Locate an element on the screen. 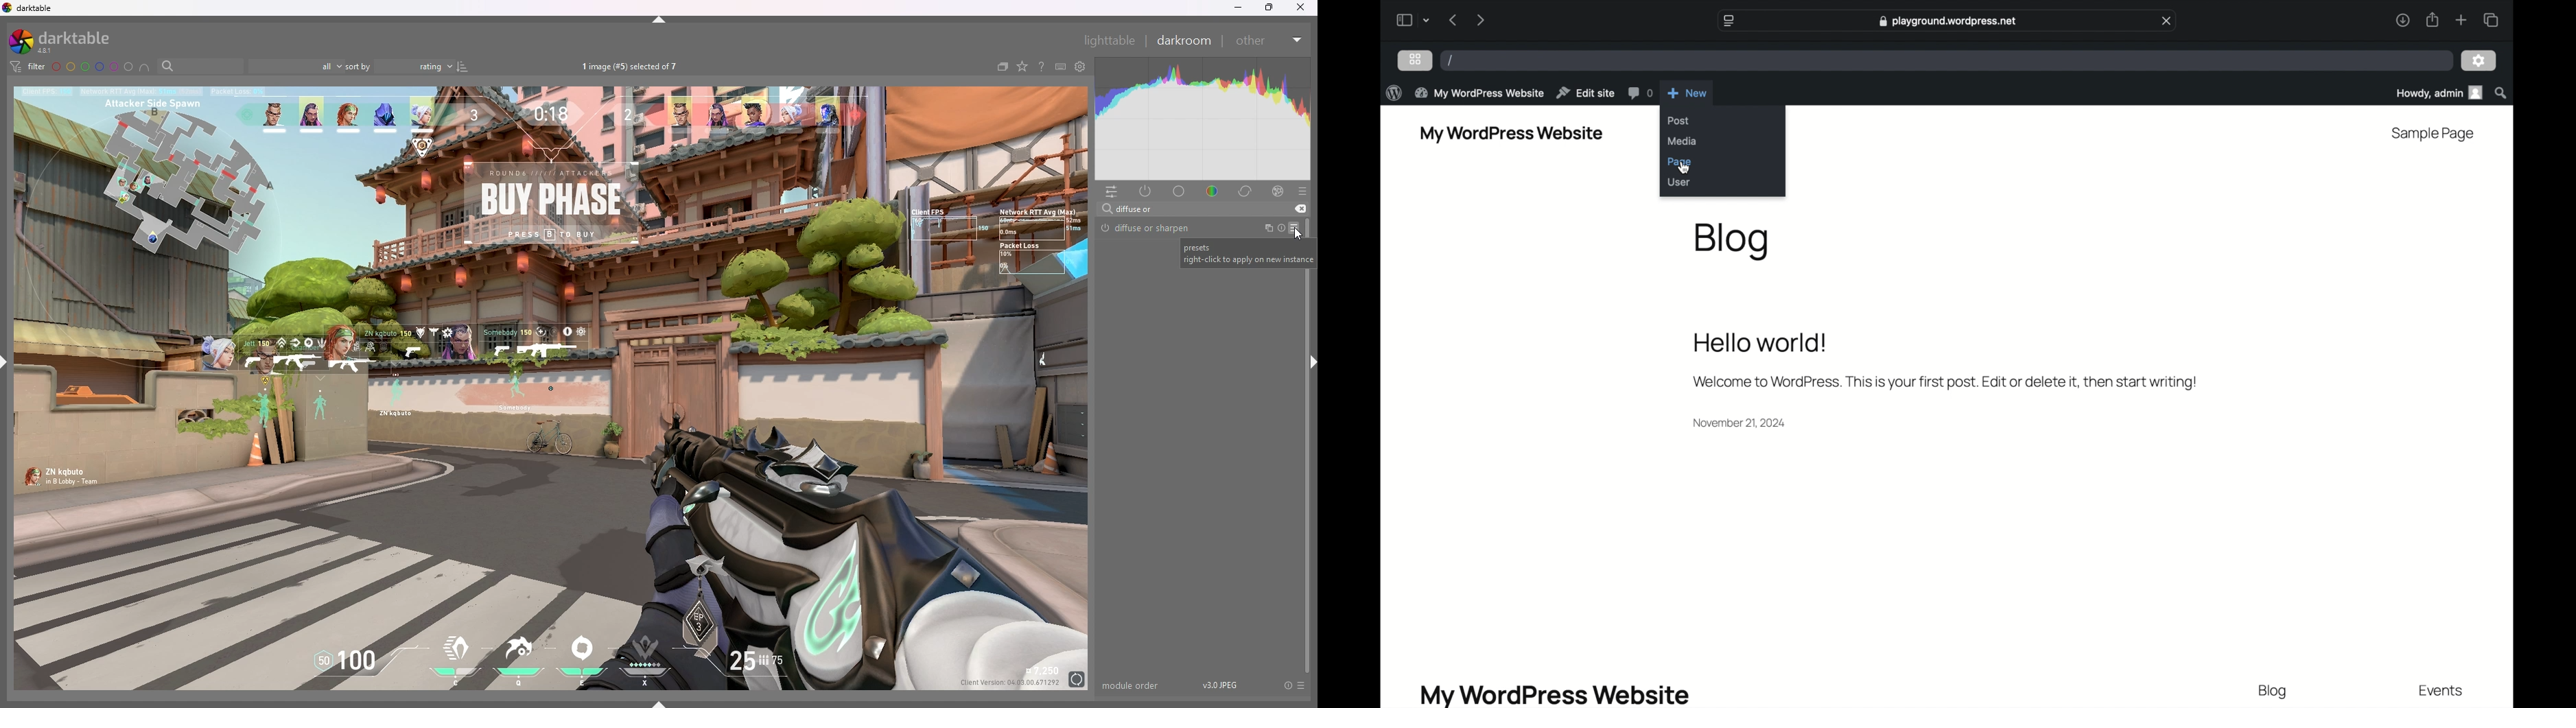  filter by images rating is located at coordinates (296, 67).